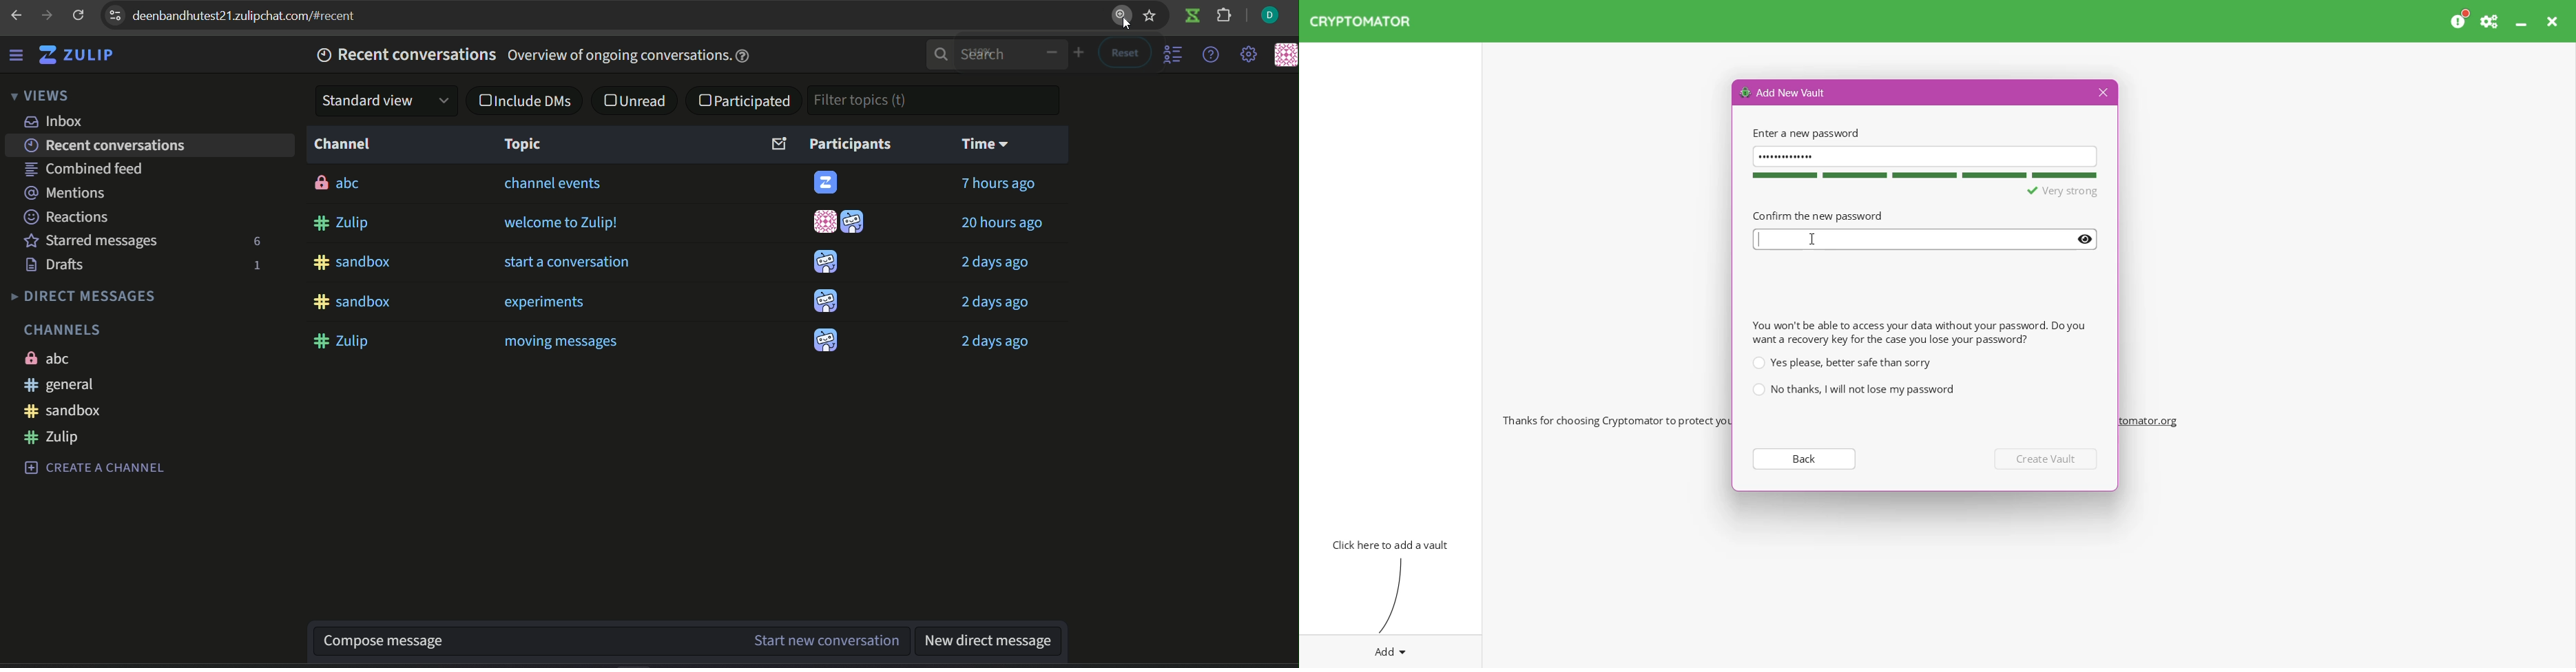 This screenshot has height=672, width=2576. Describe the element at coordinates (560, 221) in the screenshot. I see `welcome to zulip` at that location.